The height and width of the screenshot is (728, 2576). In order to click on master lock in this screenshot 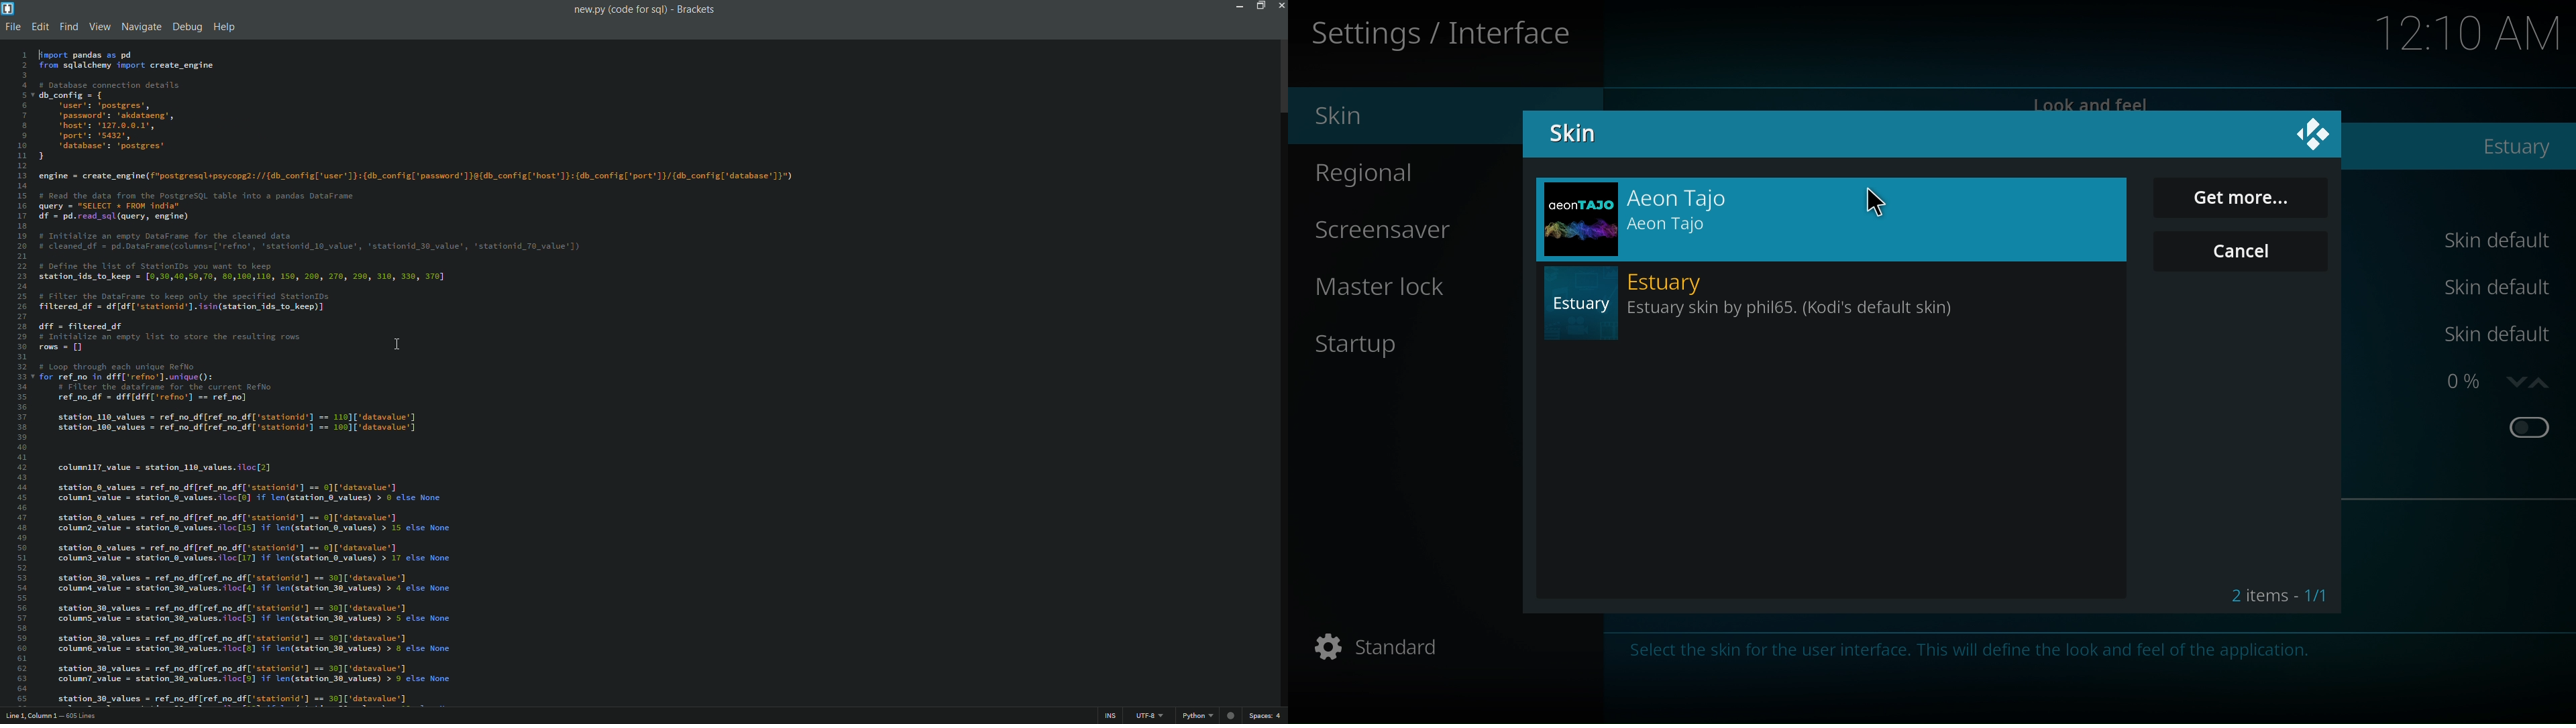, I will do `click(1376, 288)`.